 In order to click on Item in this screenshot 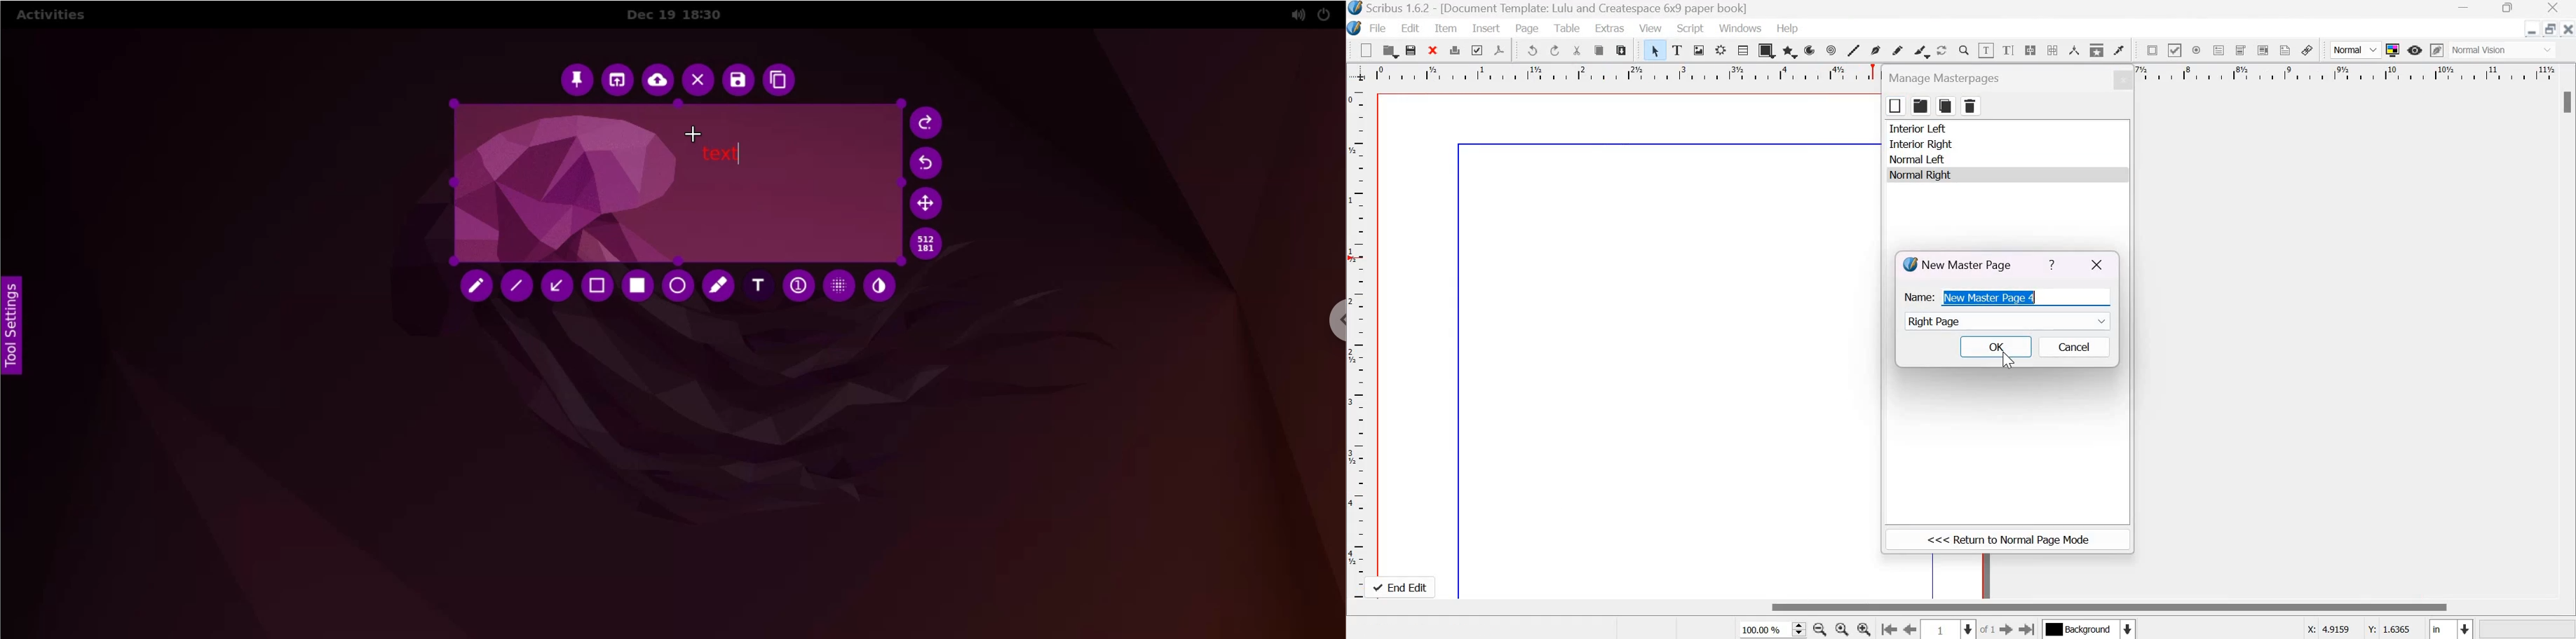, I will do `click(1447, 28)`.